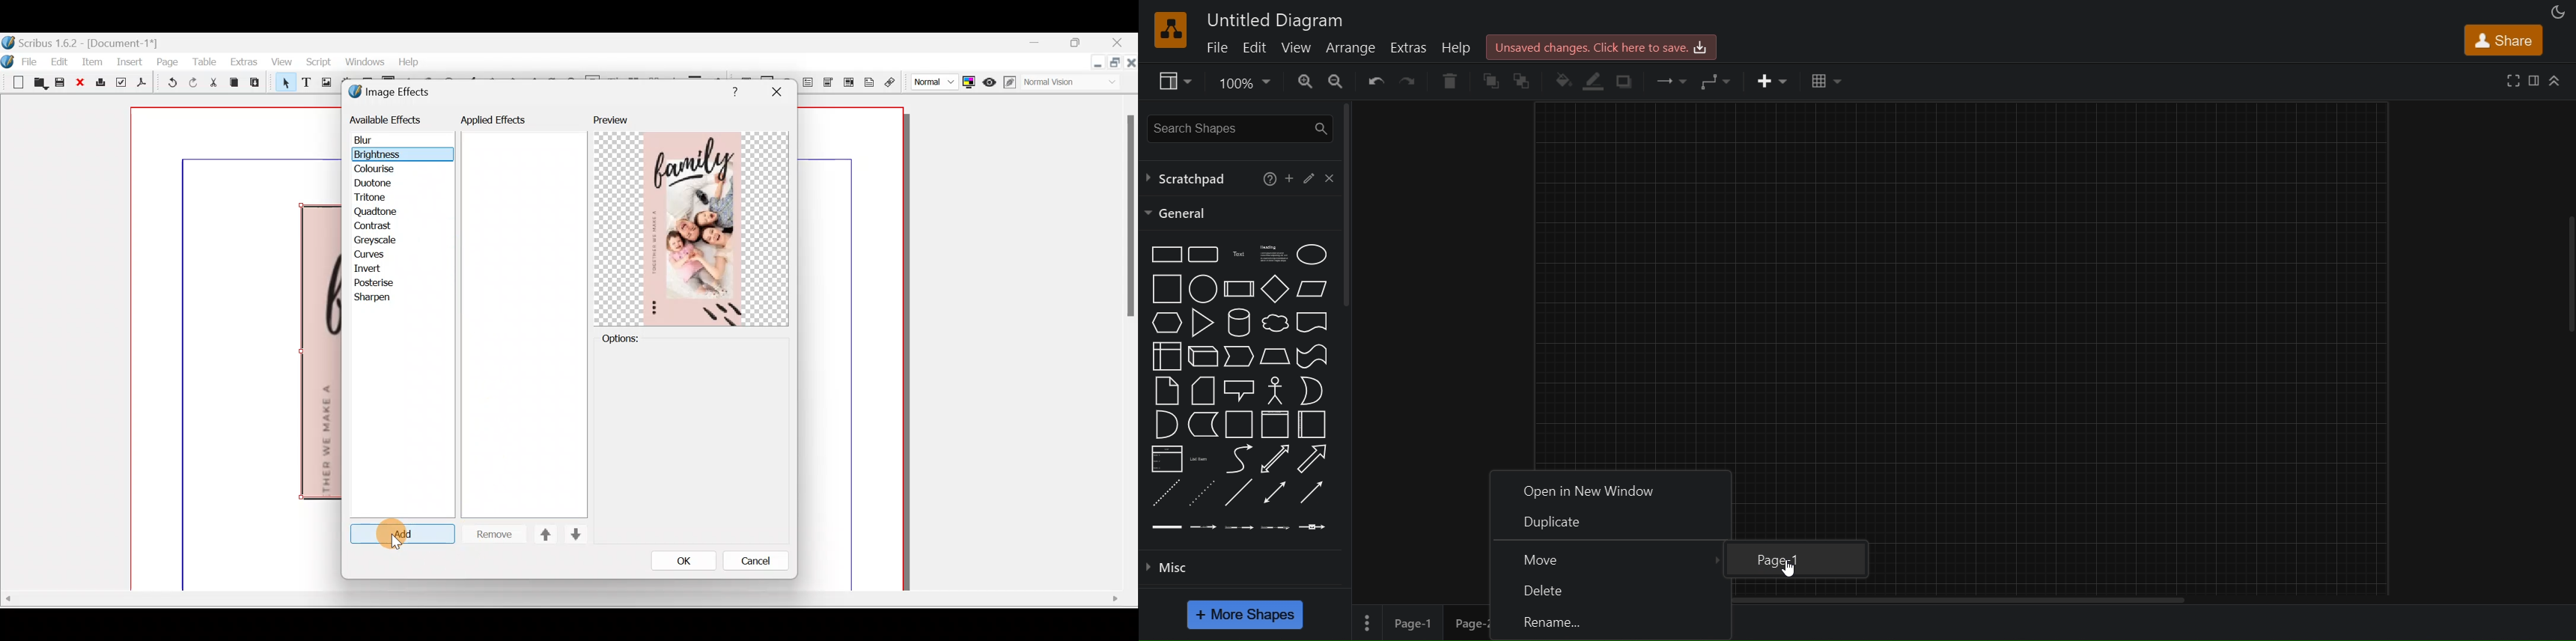 Image resolution: width=2576 pixels, height=644 pixels. What do you see at coordinates (1288, 180) in the screenshot?
I see `add` at bounding box center [1288, 180].